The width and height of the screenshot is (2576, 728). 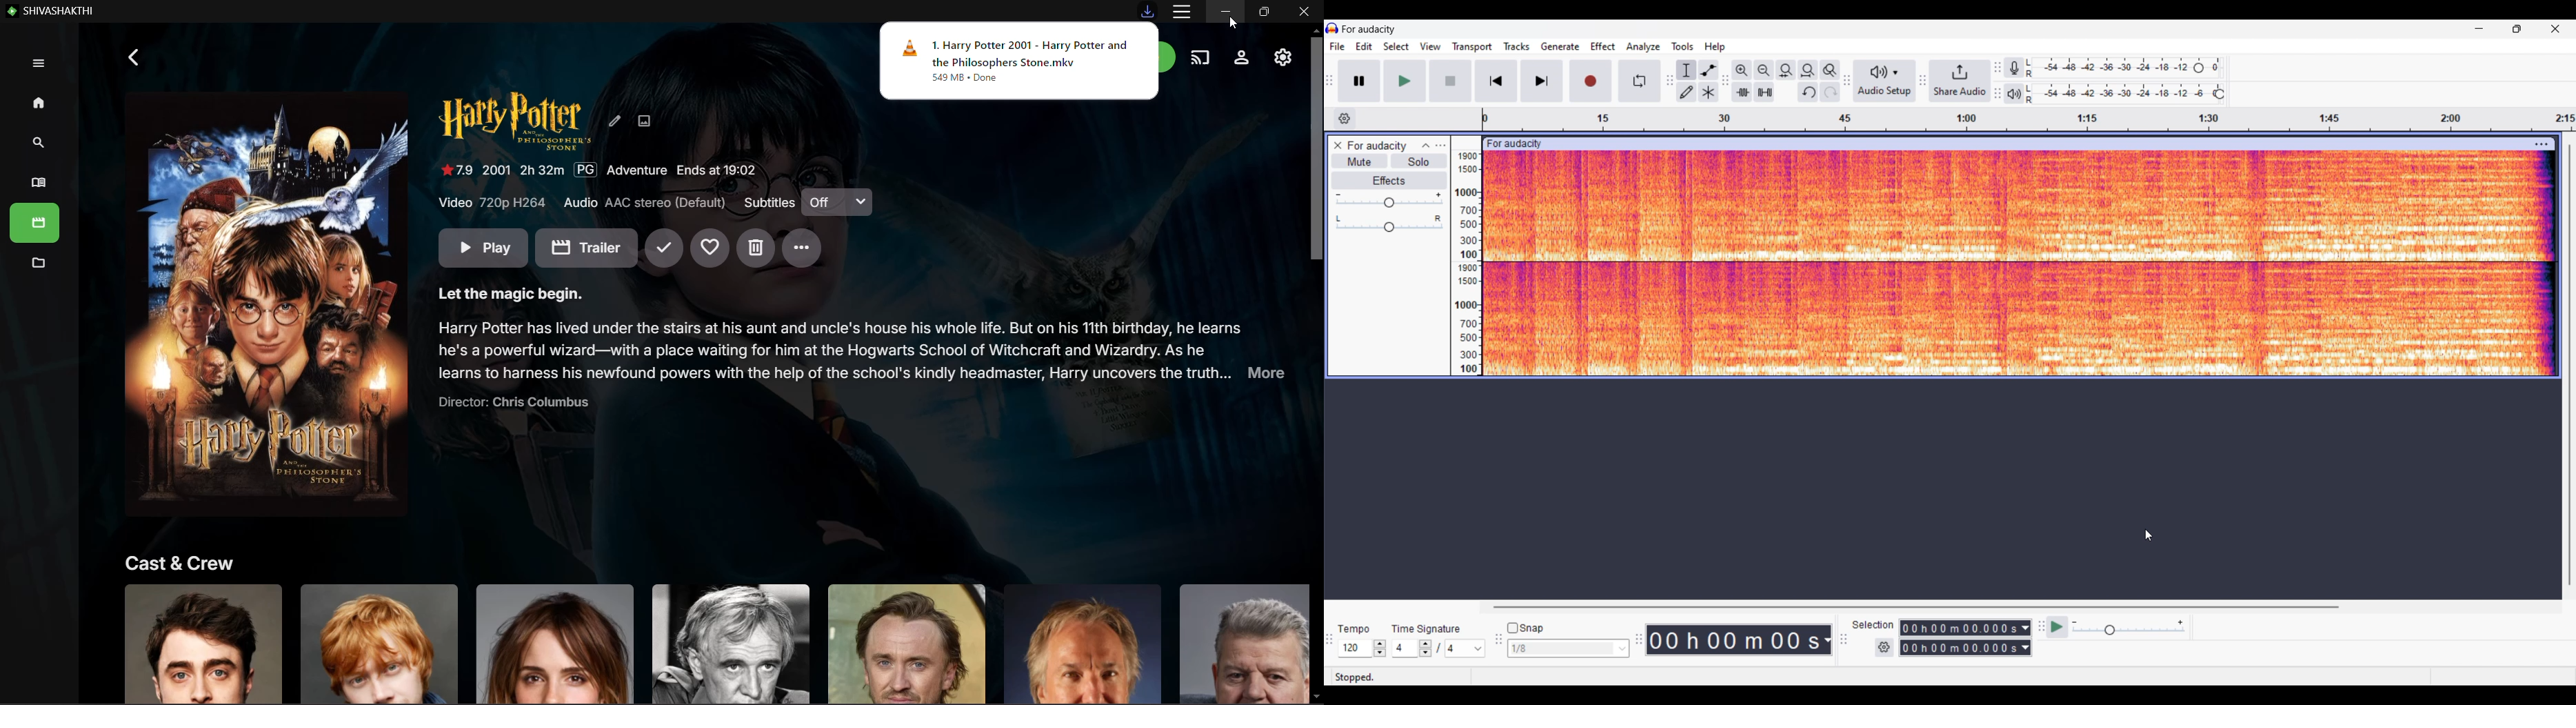 What do you see at coordinates (1304, 12) in the screenshot?
I see `Close` at bounding box center [1304, 12].